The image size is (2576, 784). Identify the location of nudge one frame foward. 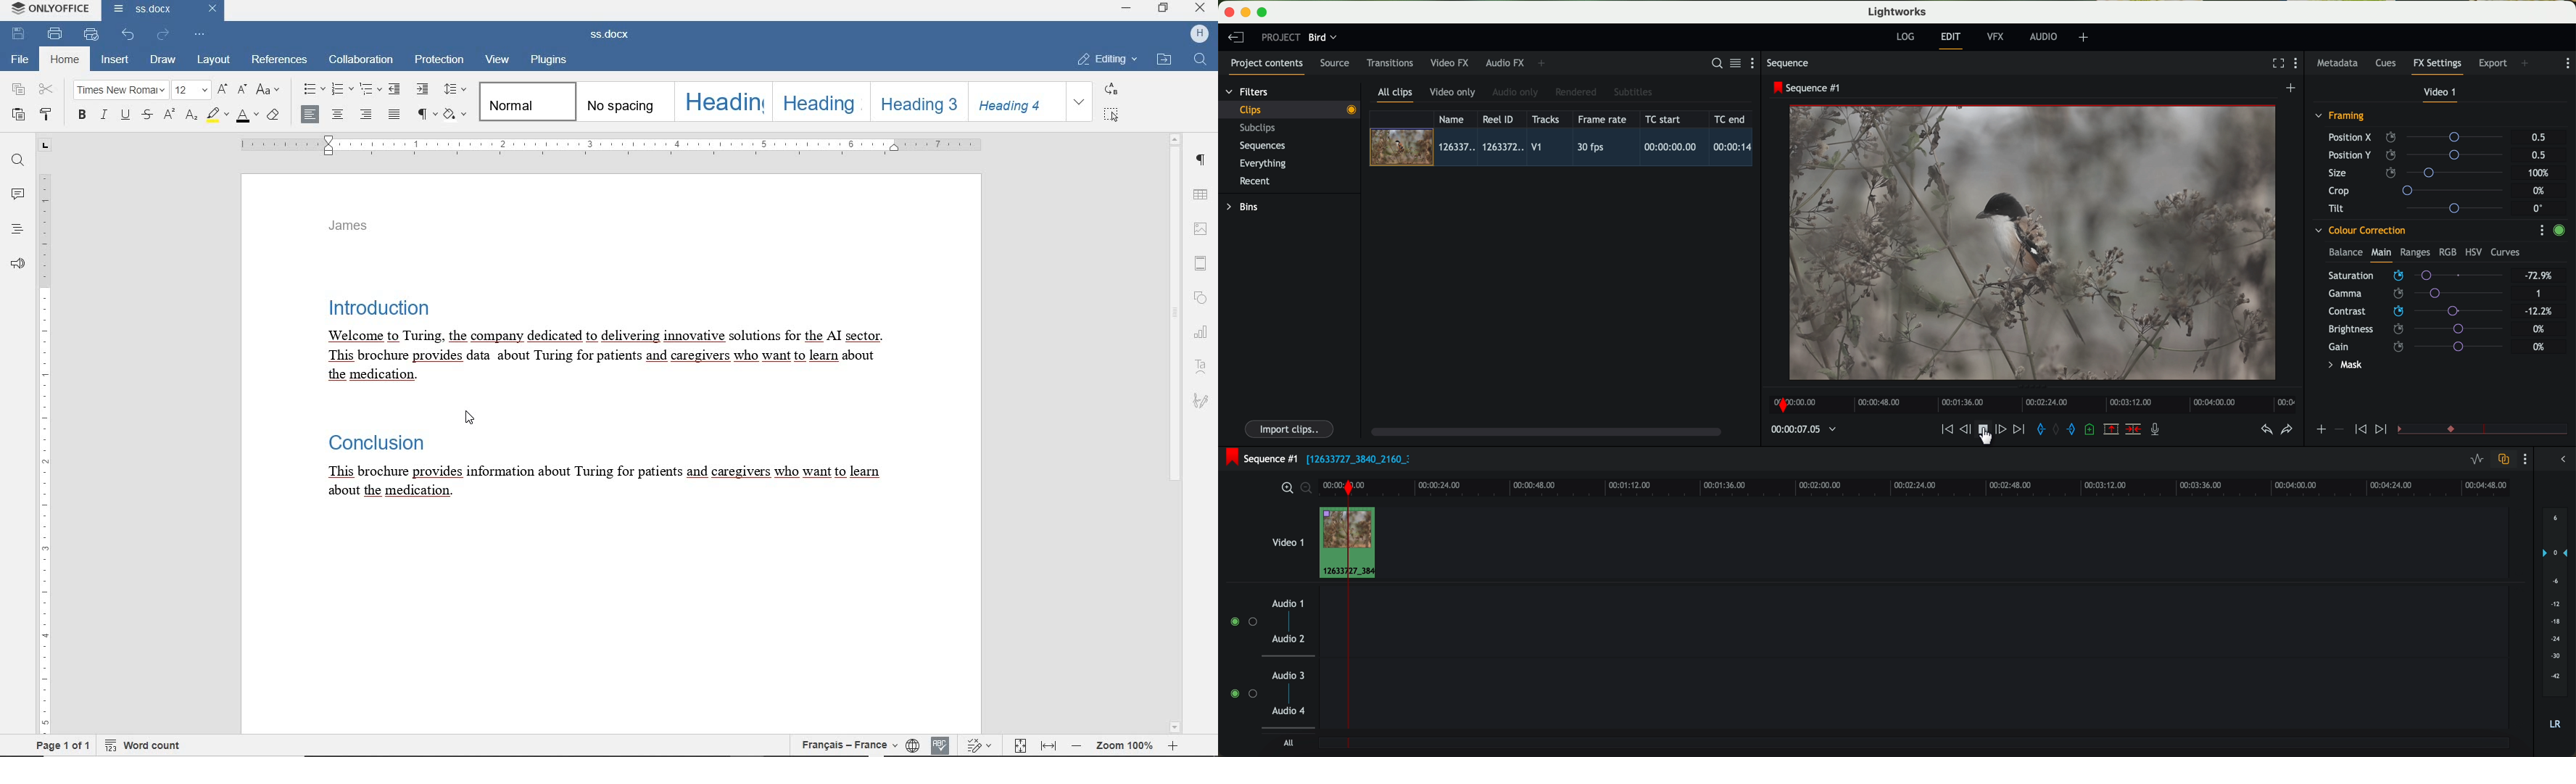
(2002, 430).